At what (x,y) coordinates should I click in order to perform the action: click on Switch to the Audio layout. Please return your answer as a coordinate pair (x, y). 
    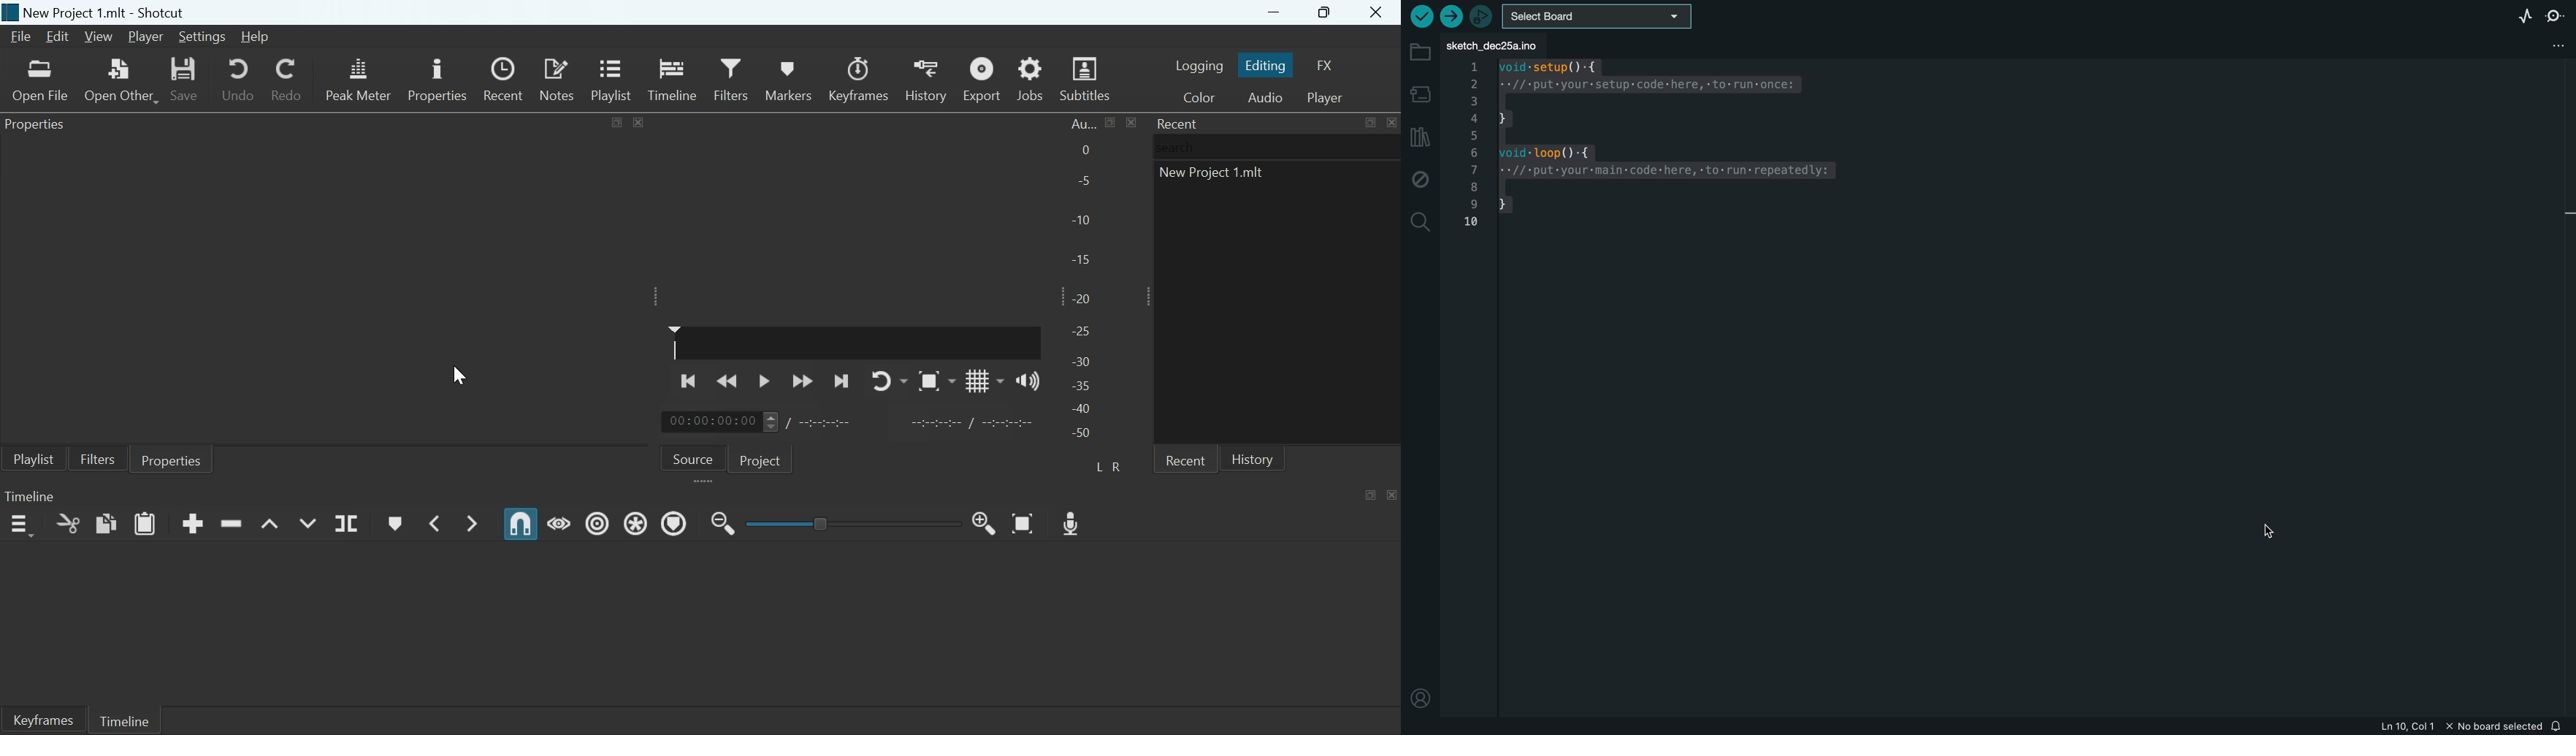
    Looking at the image, I should click on (1265, 96).